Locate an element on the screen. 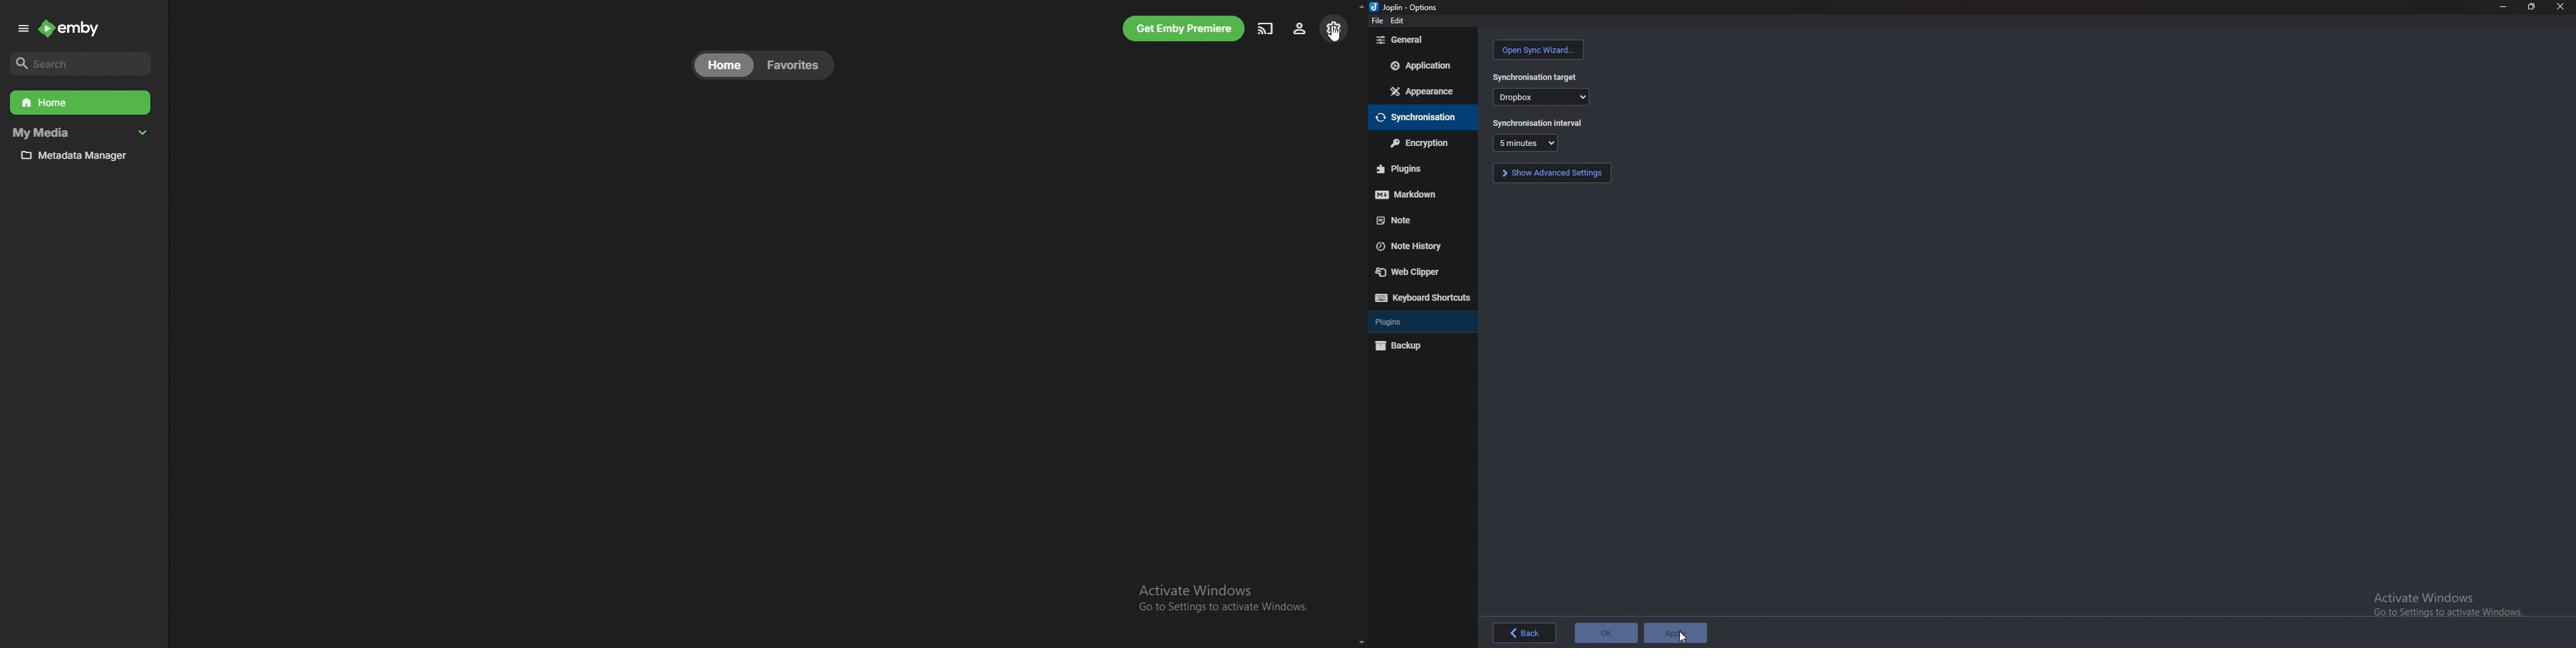 The width and height of the screenshot is (2576, 672). cursor is located at coordinates (1336, 35).